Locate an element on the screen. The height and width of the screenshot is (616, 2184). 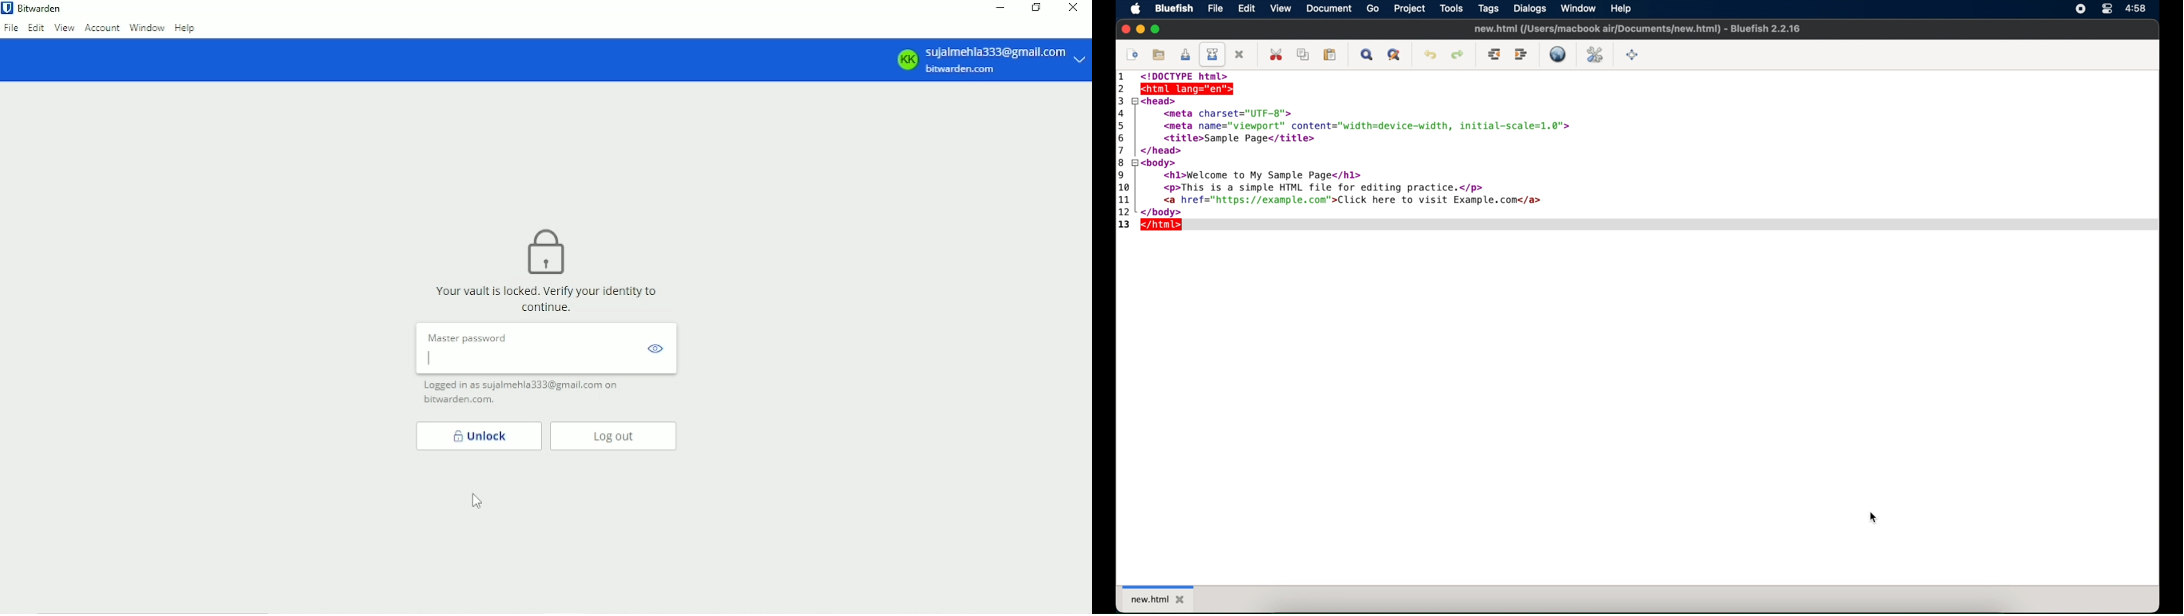
<!Doctype html> is located at coordinates (1187, 76).